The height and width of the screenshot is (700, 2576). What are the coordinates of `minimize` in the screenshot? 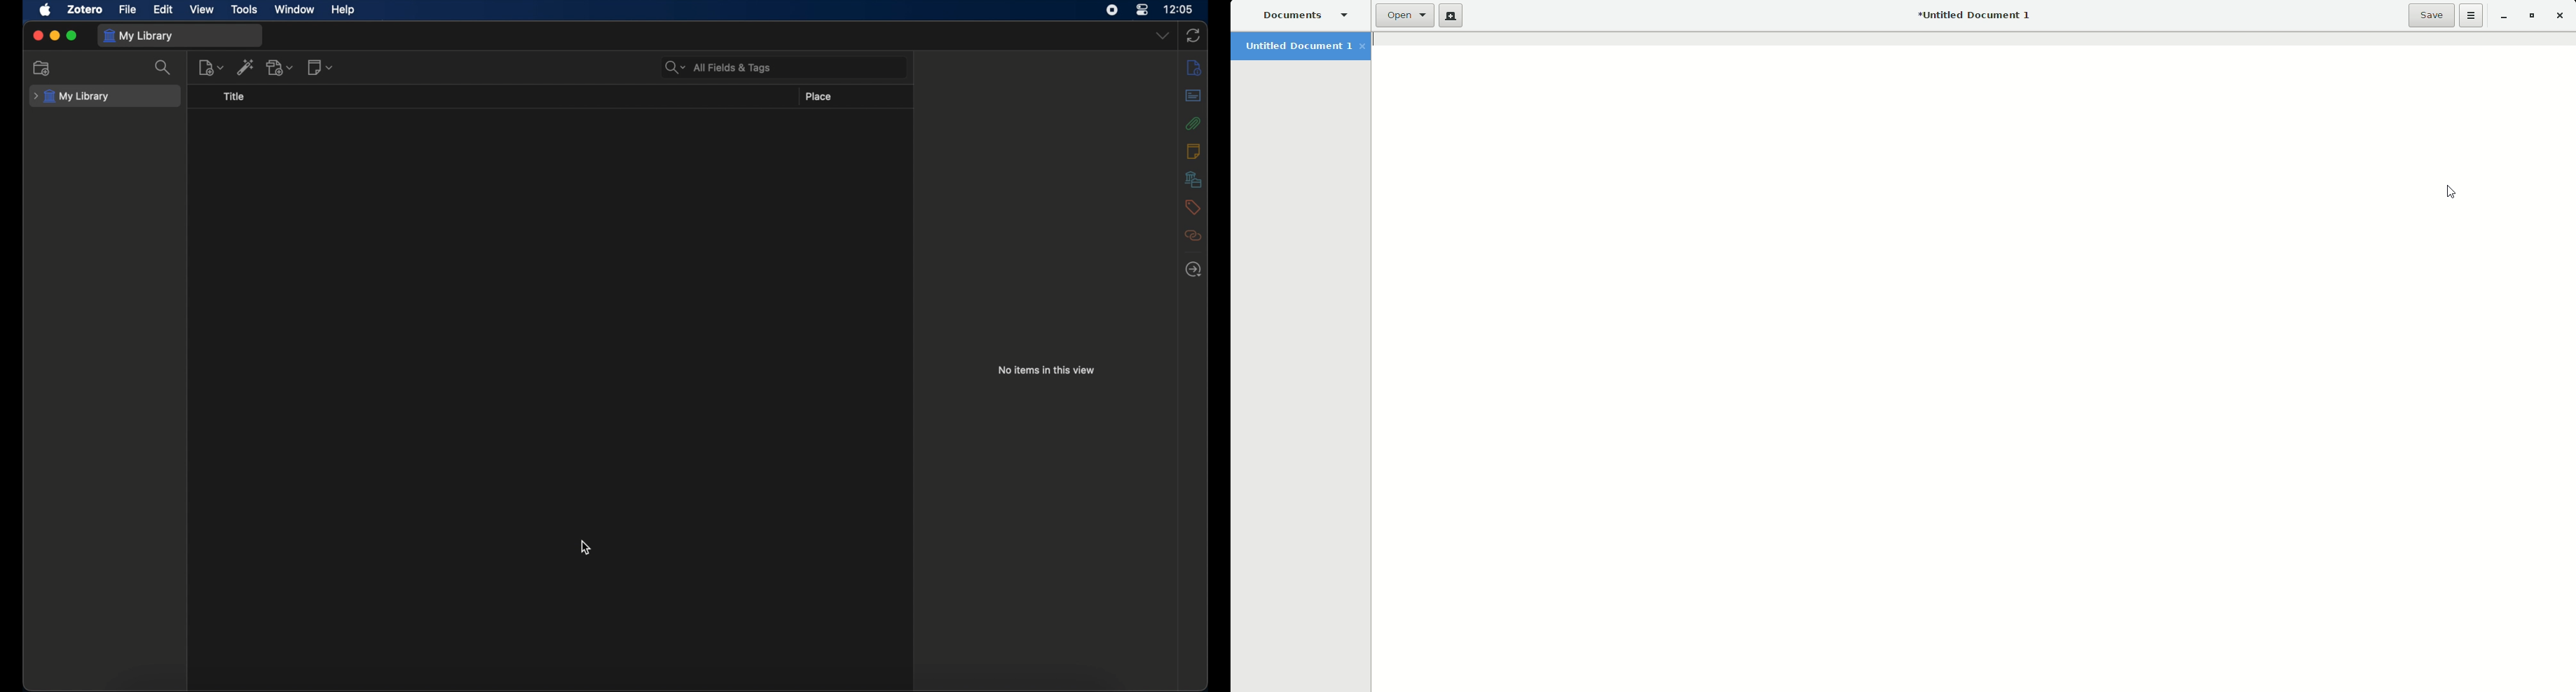 It's located at (55, 35).